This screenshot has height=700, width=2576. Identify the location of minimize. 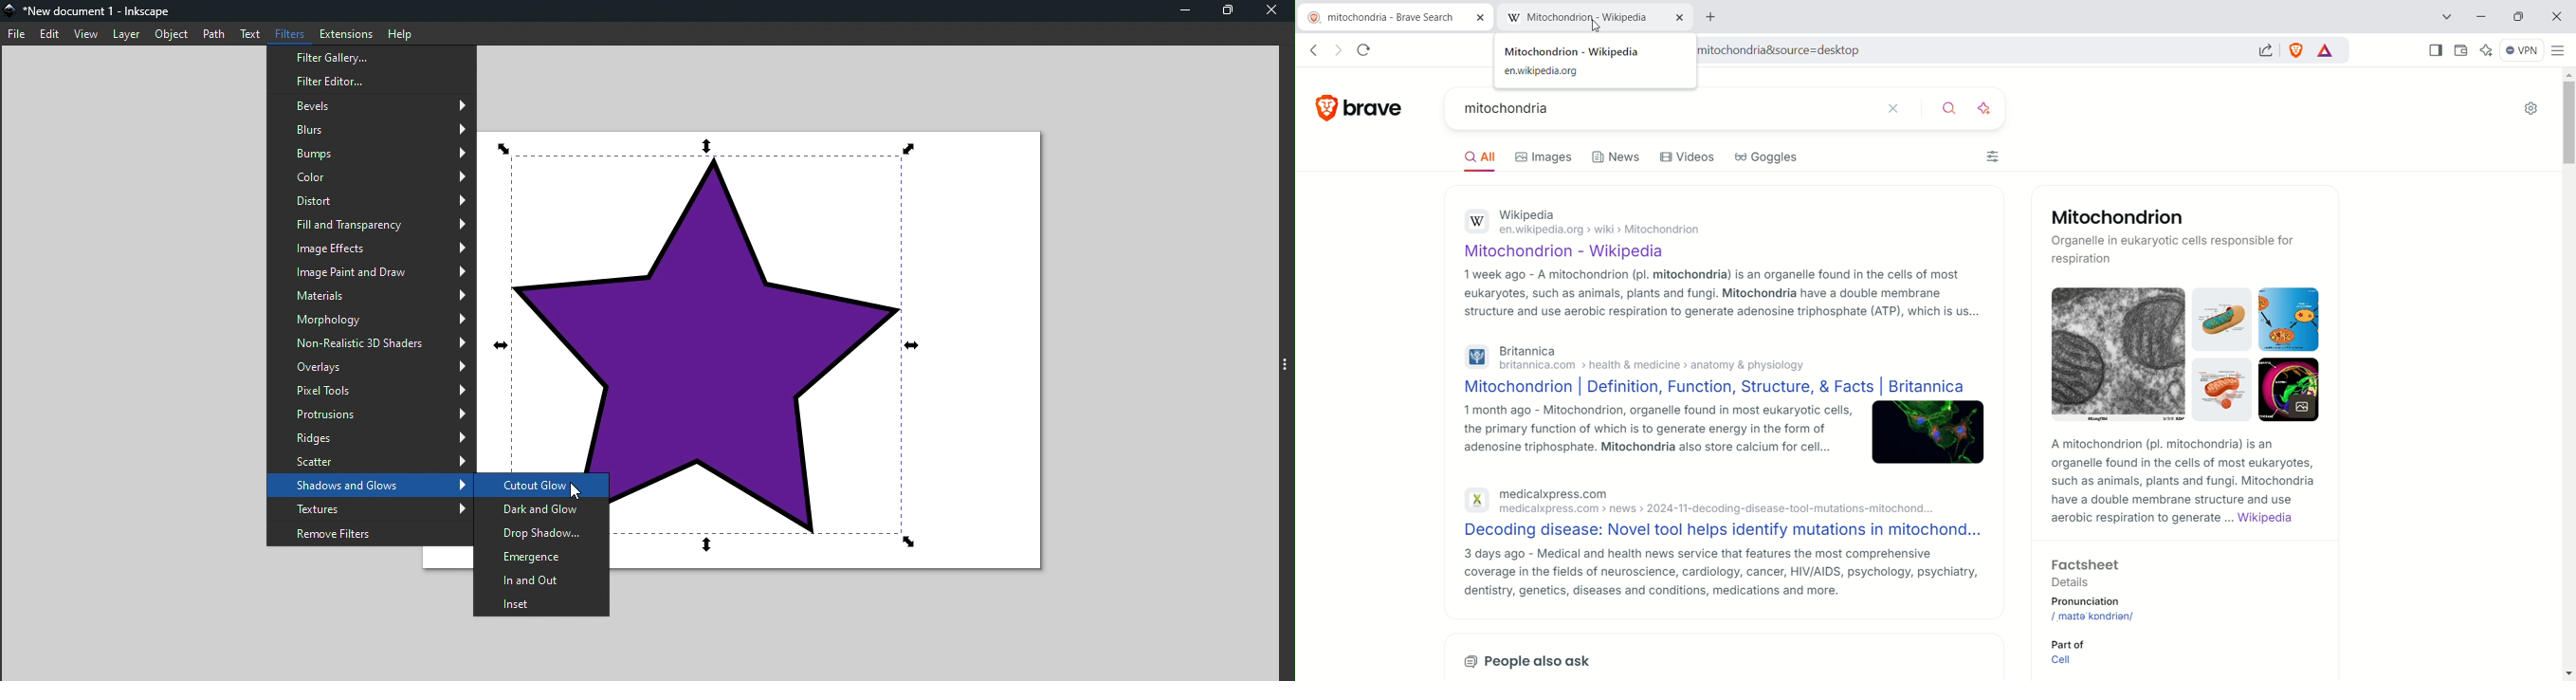
(2483, 16).